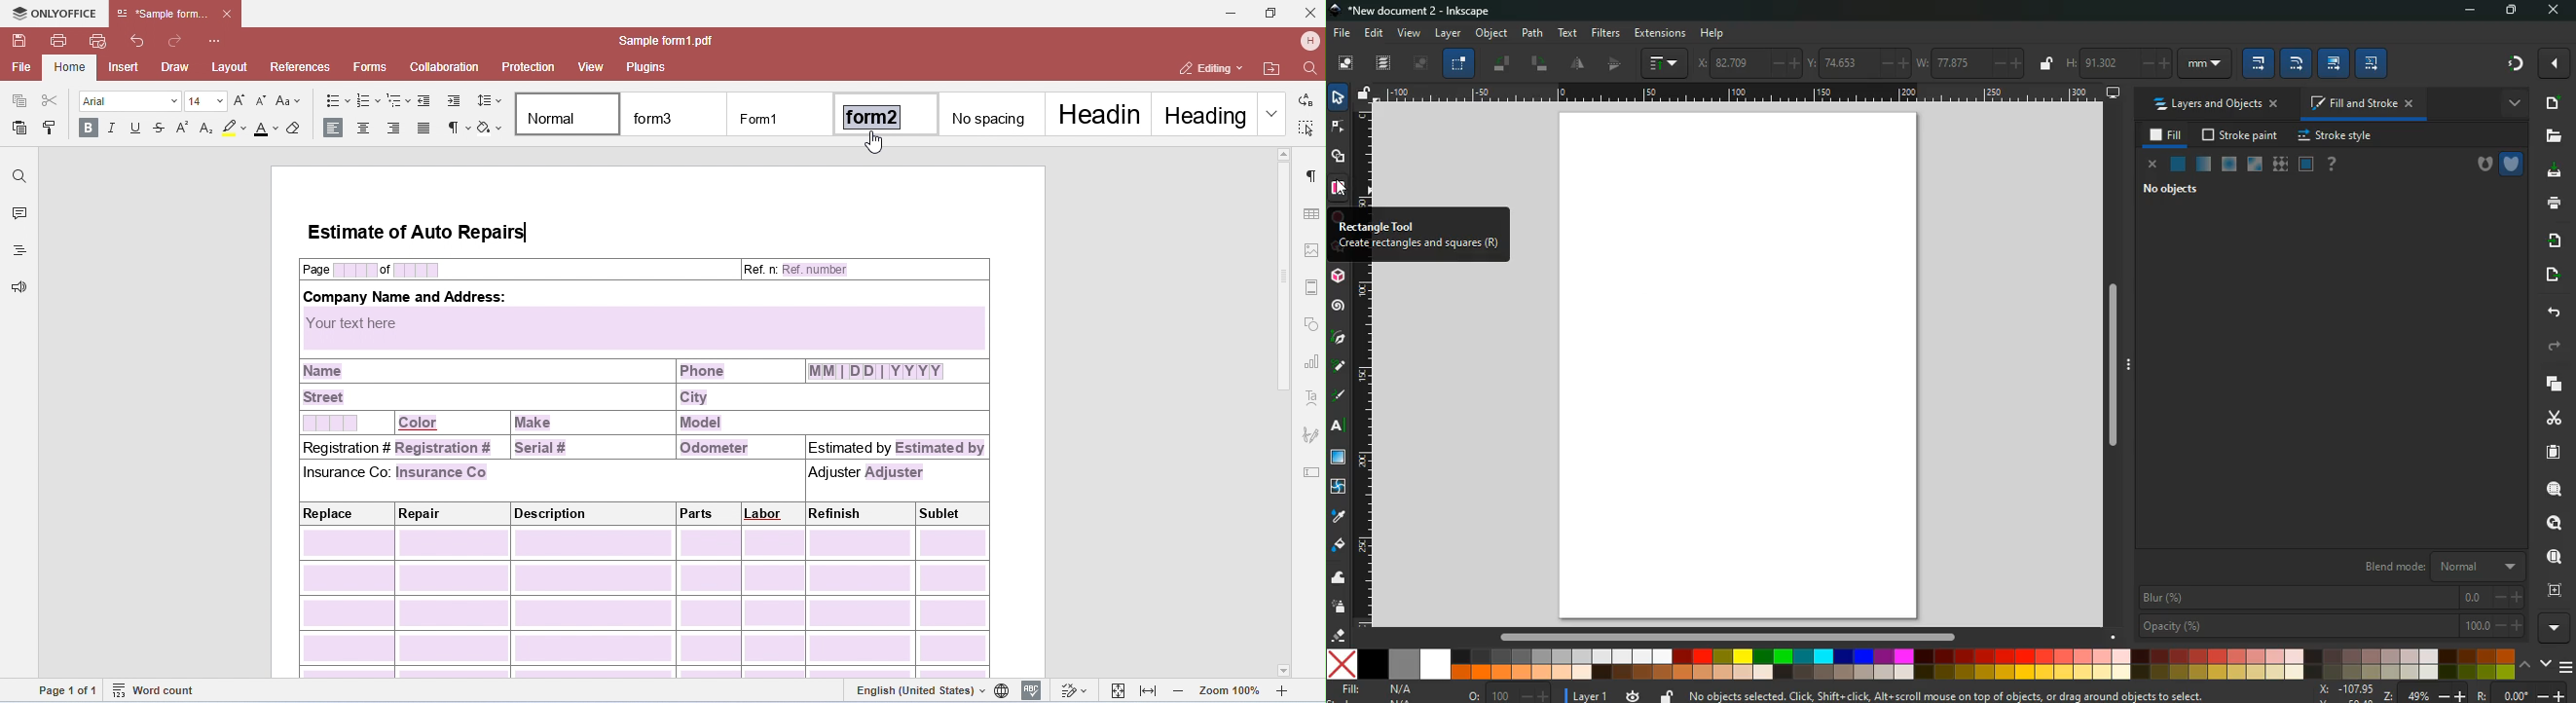  Describe the element at coordinates (2217, 105) in the screenshot. I see `layers and objects` at that location.